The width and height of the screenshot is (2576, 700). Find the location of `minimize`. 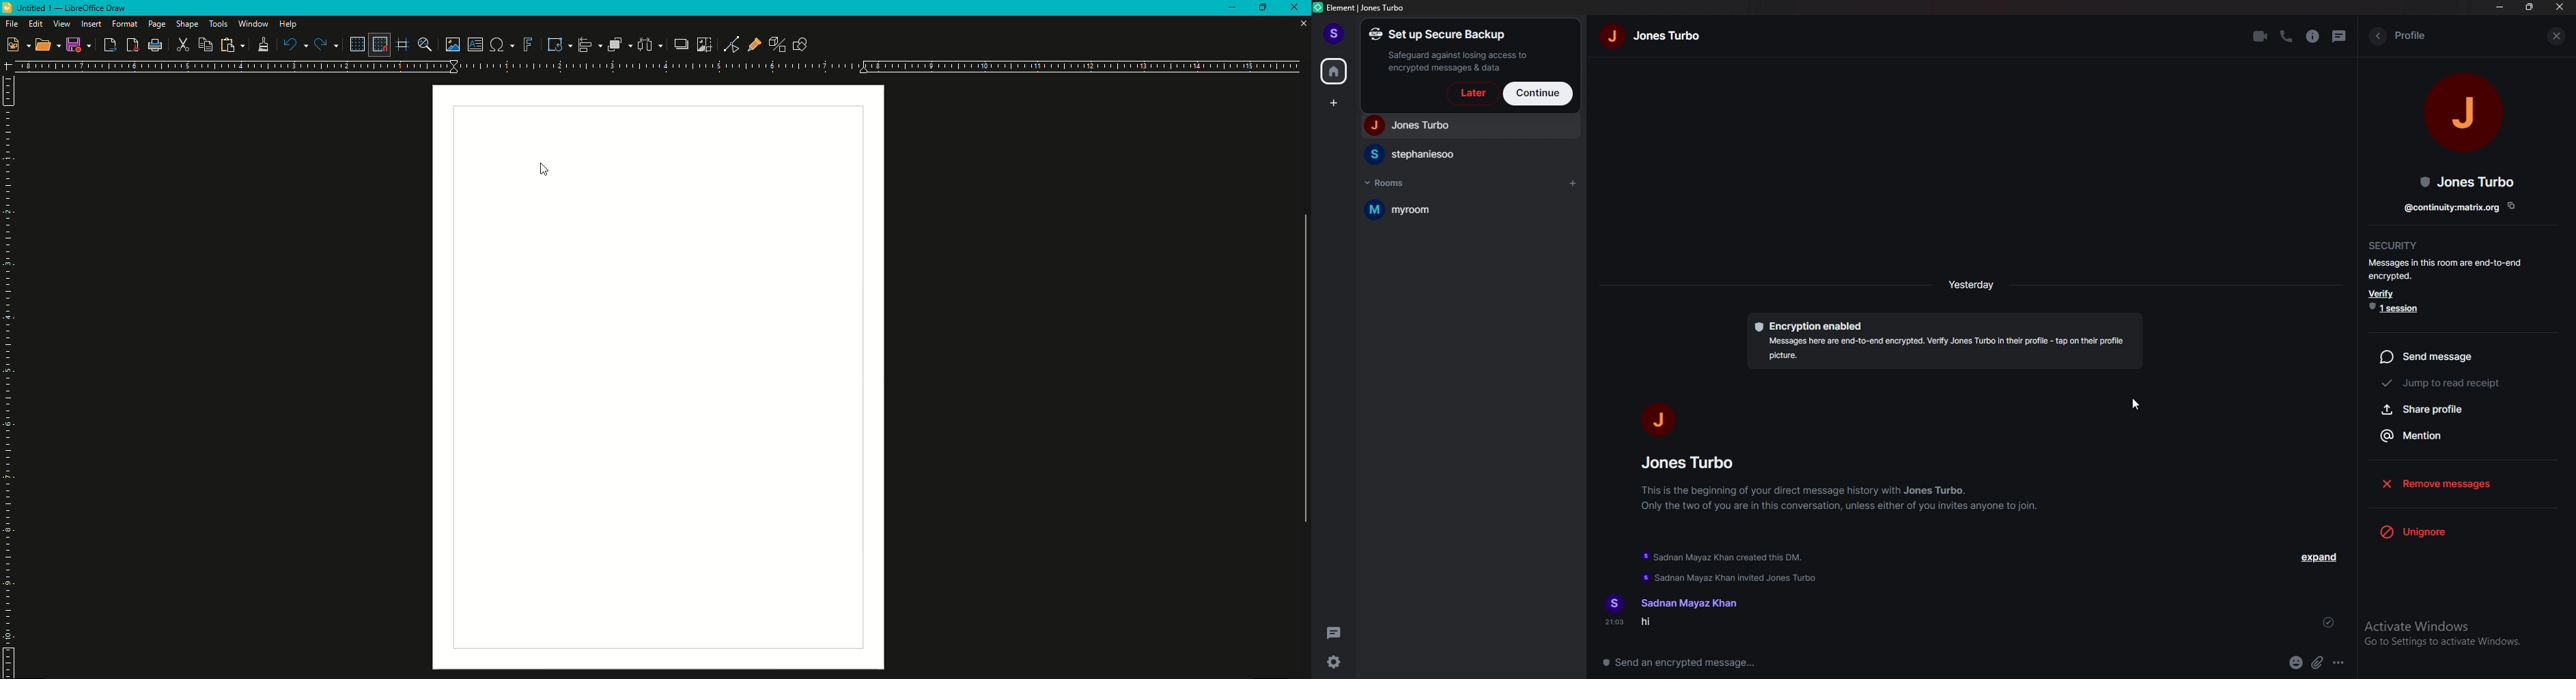

minimize is located at coordinates (2501, 7).